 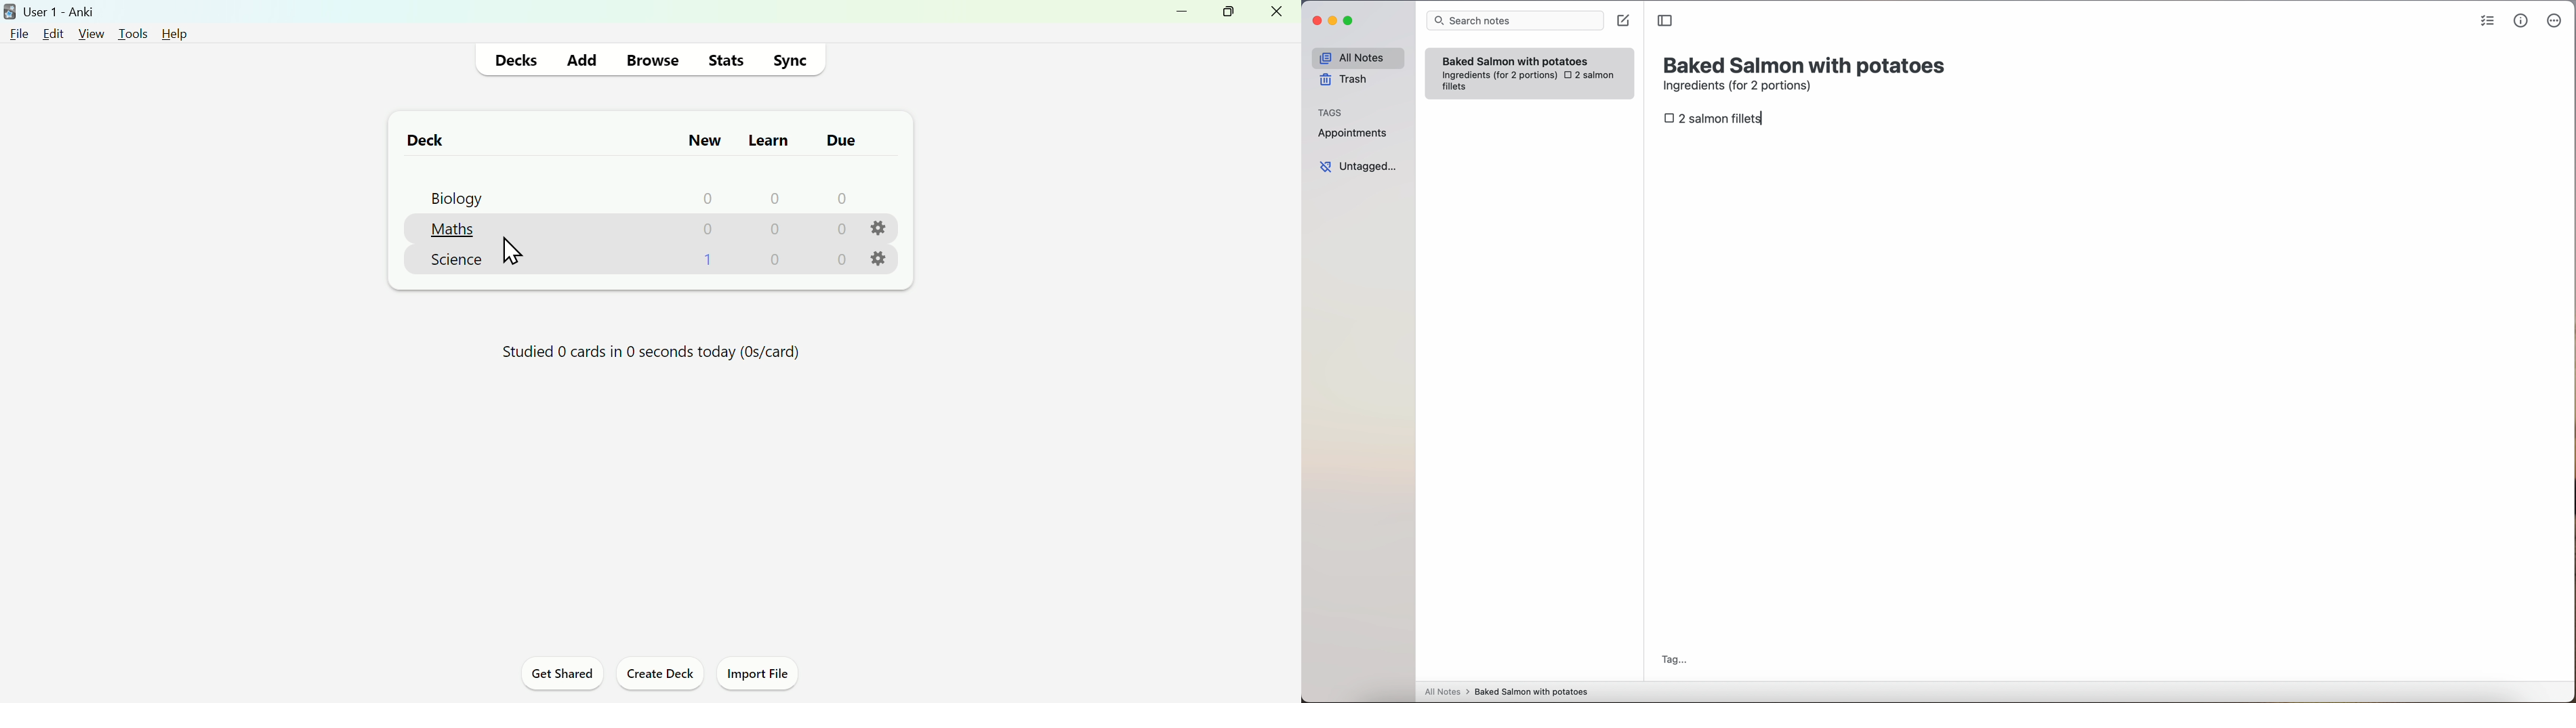 I want to click on Get Shared, so click(x=557, y=676).